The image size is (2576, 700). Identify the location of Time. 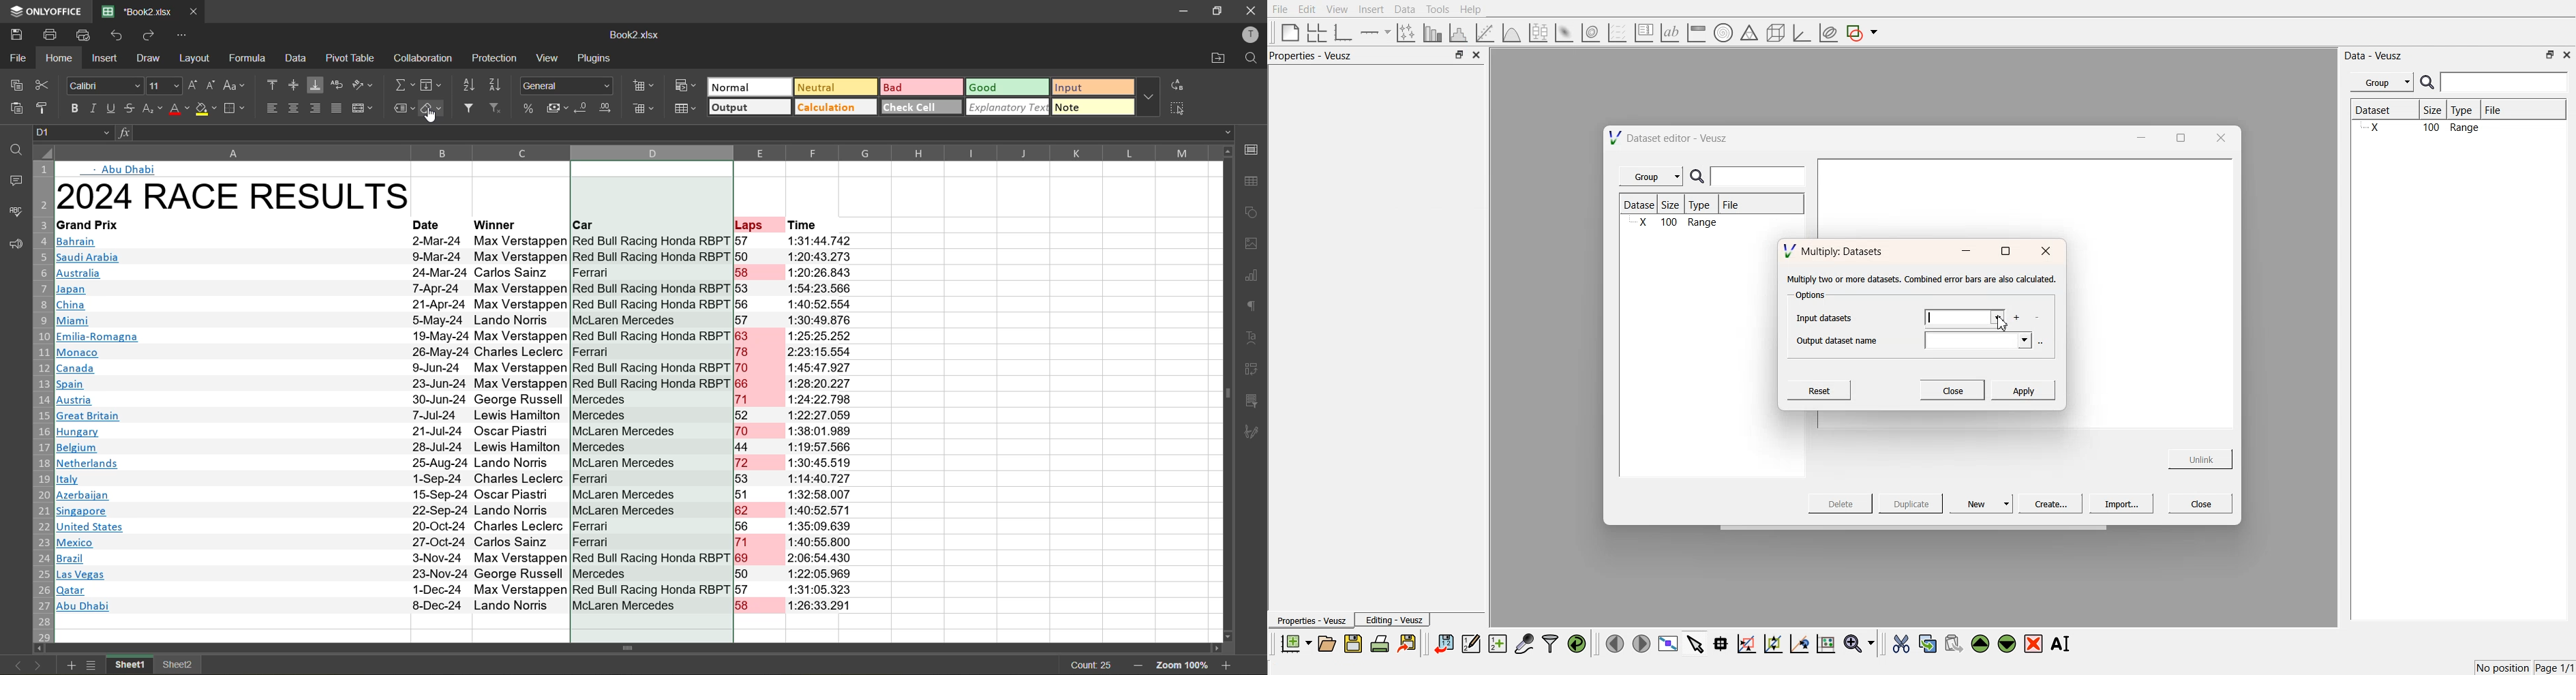
(807, 225).